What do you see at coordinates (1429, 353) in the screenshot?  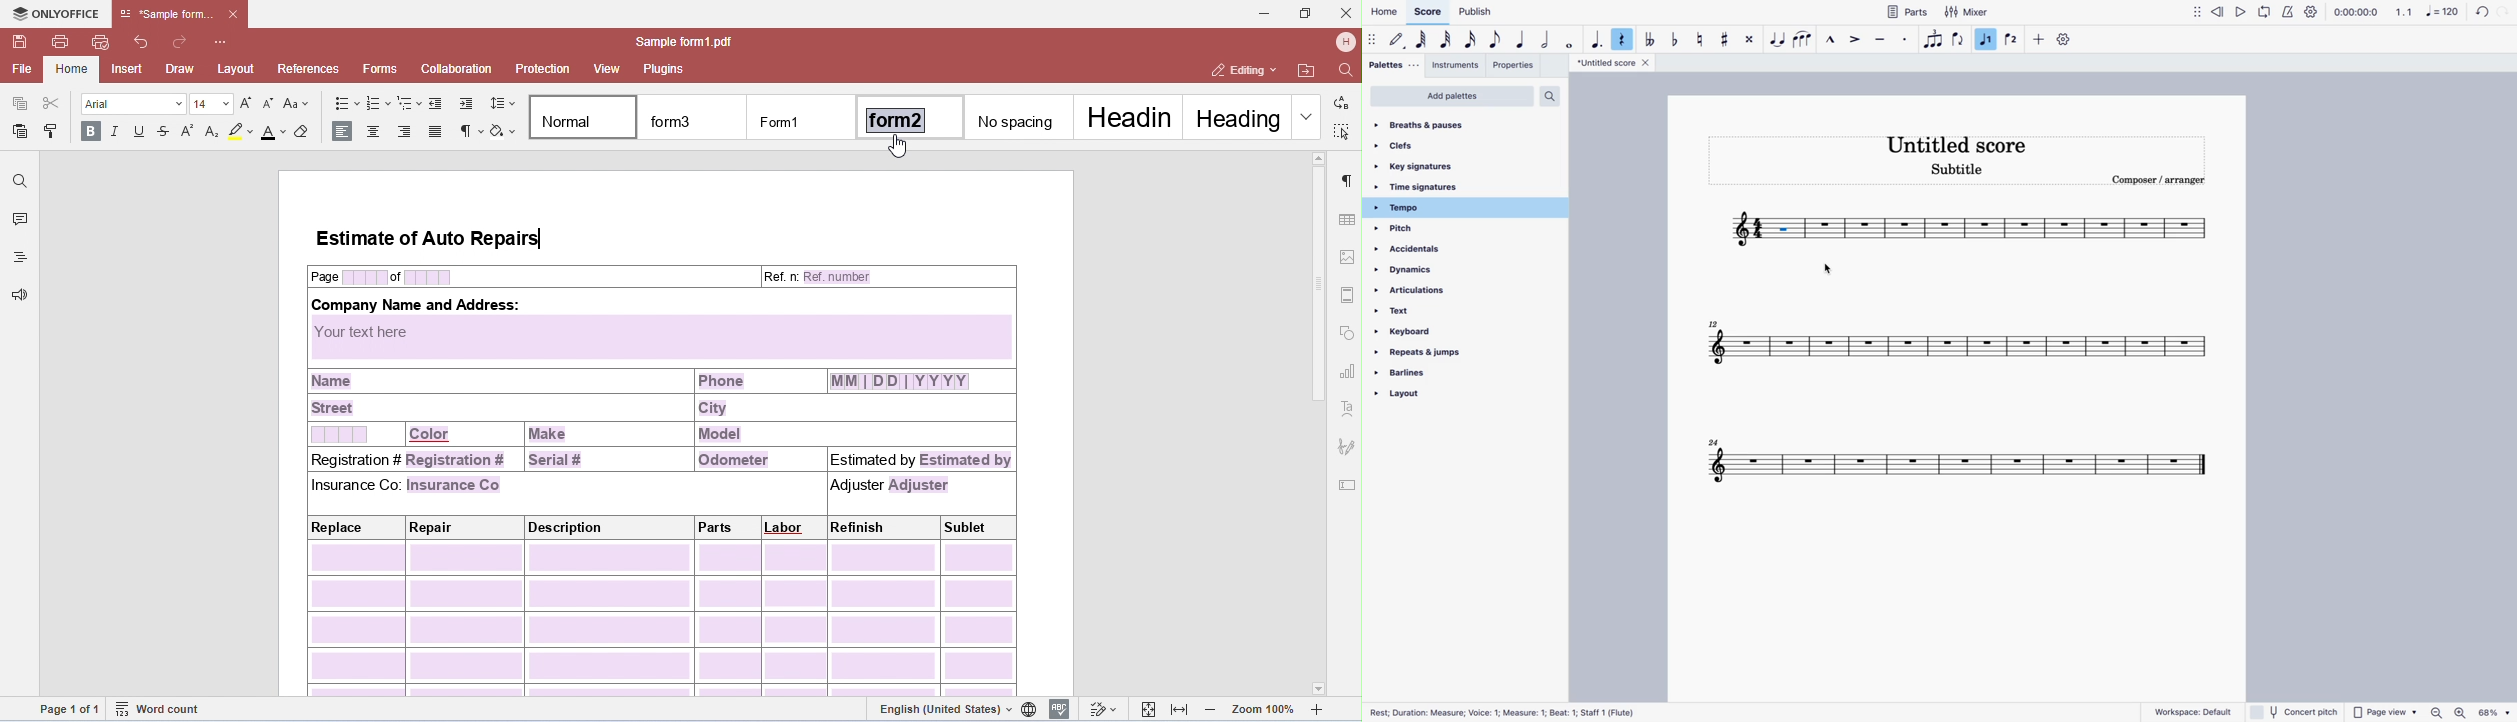 I see `repeats & jumps` at bounding box center [1429, 353].